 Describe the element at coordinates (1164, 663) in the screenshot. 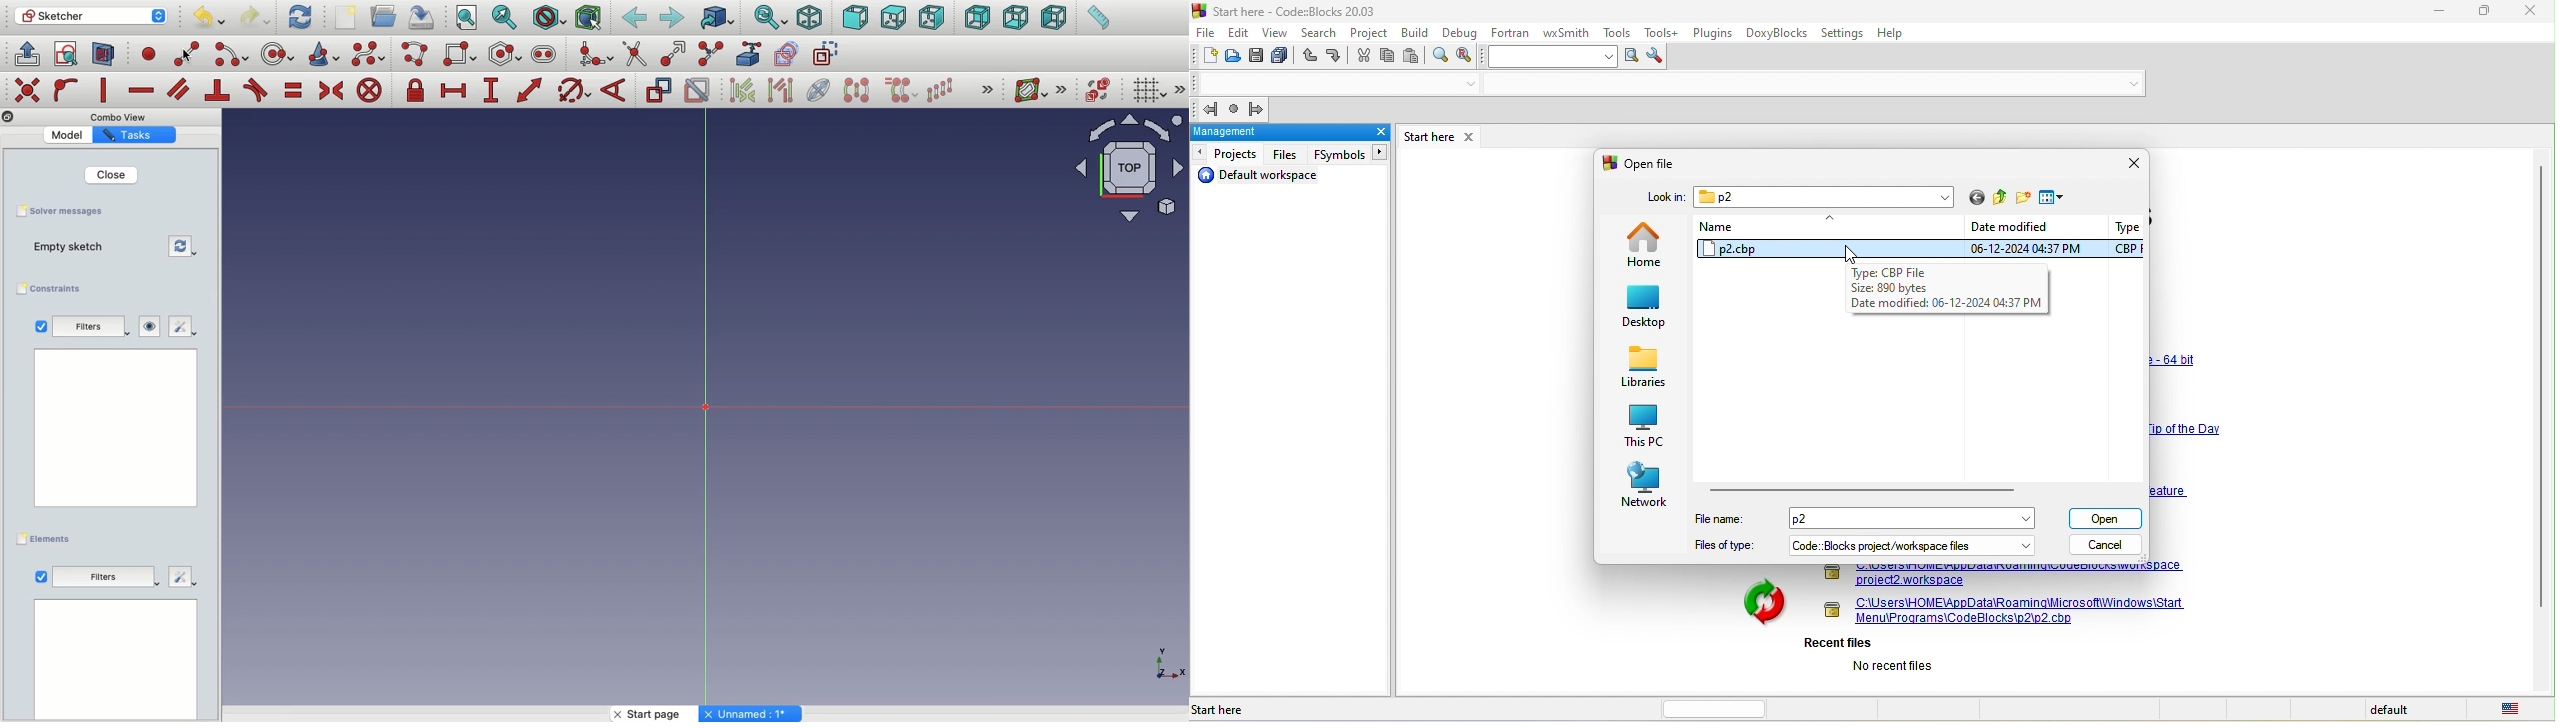

I see `` at that location.